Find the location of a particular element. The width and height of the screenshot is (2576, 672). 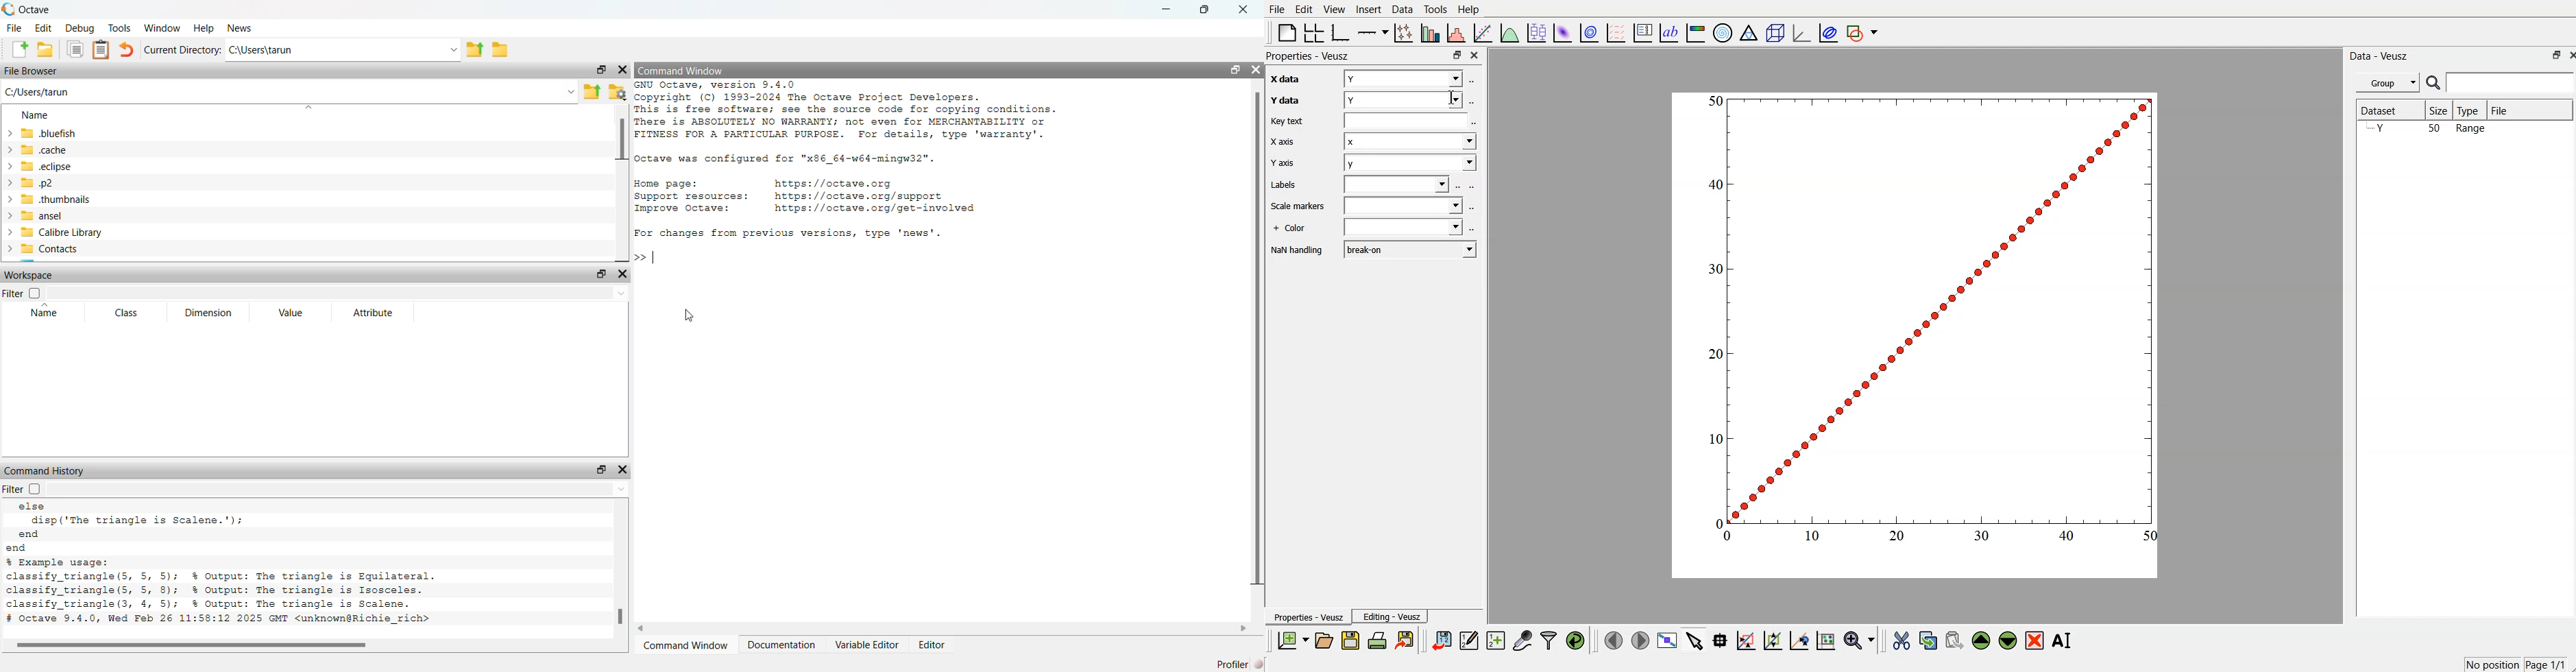

octave is located at coordinates (45, 8).